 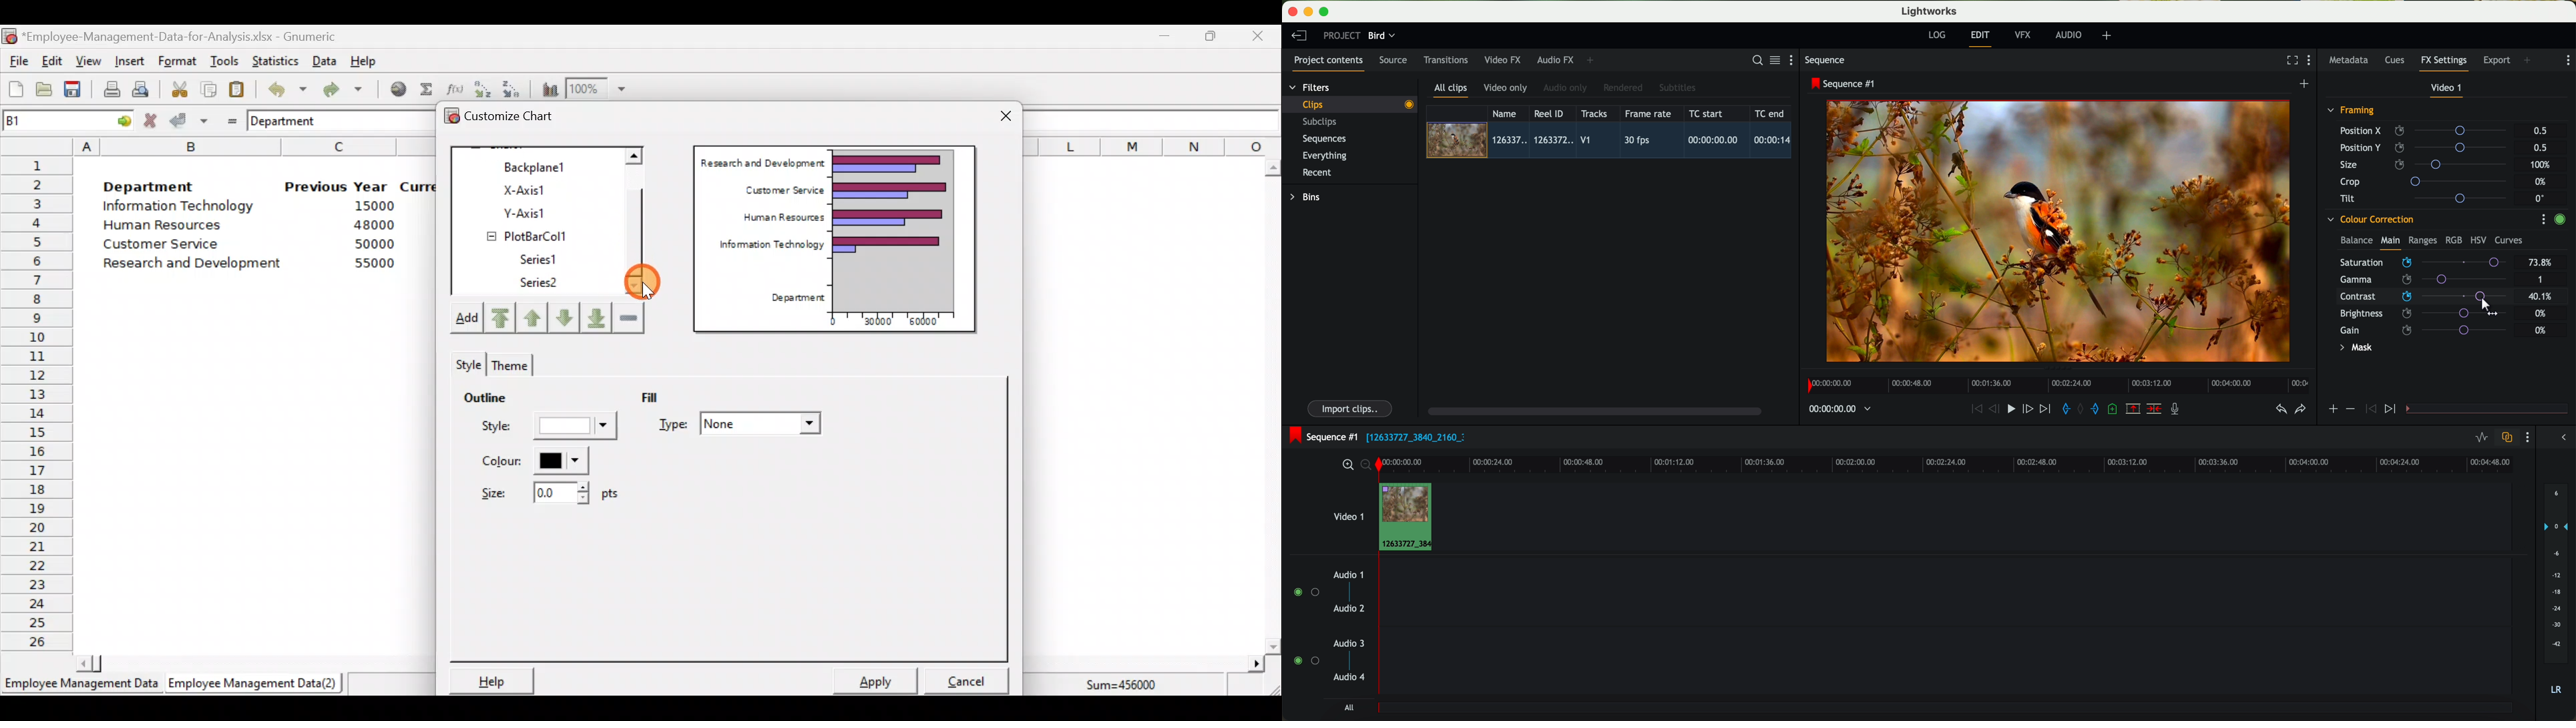 I want to click on Sum=456000, so click(x=1128, y=687).